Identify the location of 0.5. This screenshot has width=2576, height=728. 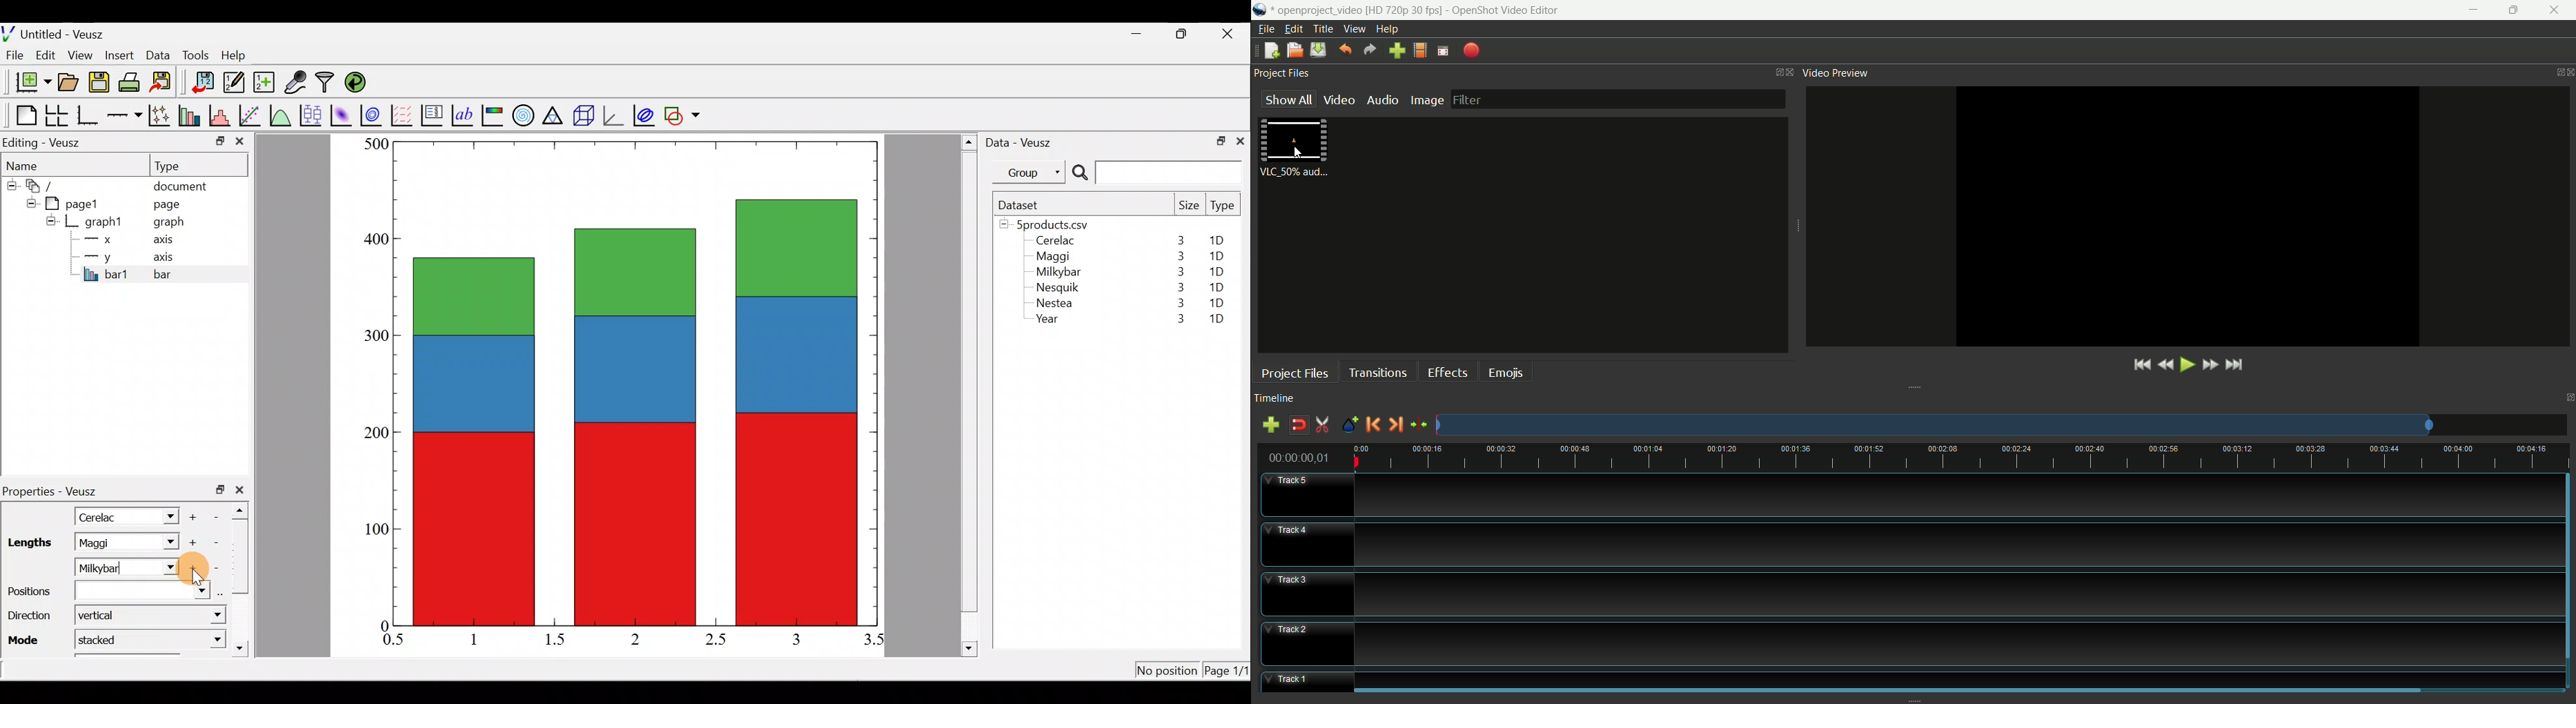
(394, 641).